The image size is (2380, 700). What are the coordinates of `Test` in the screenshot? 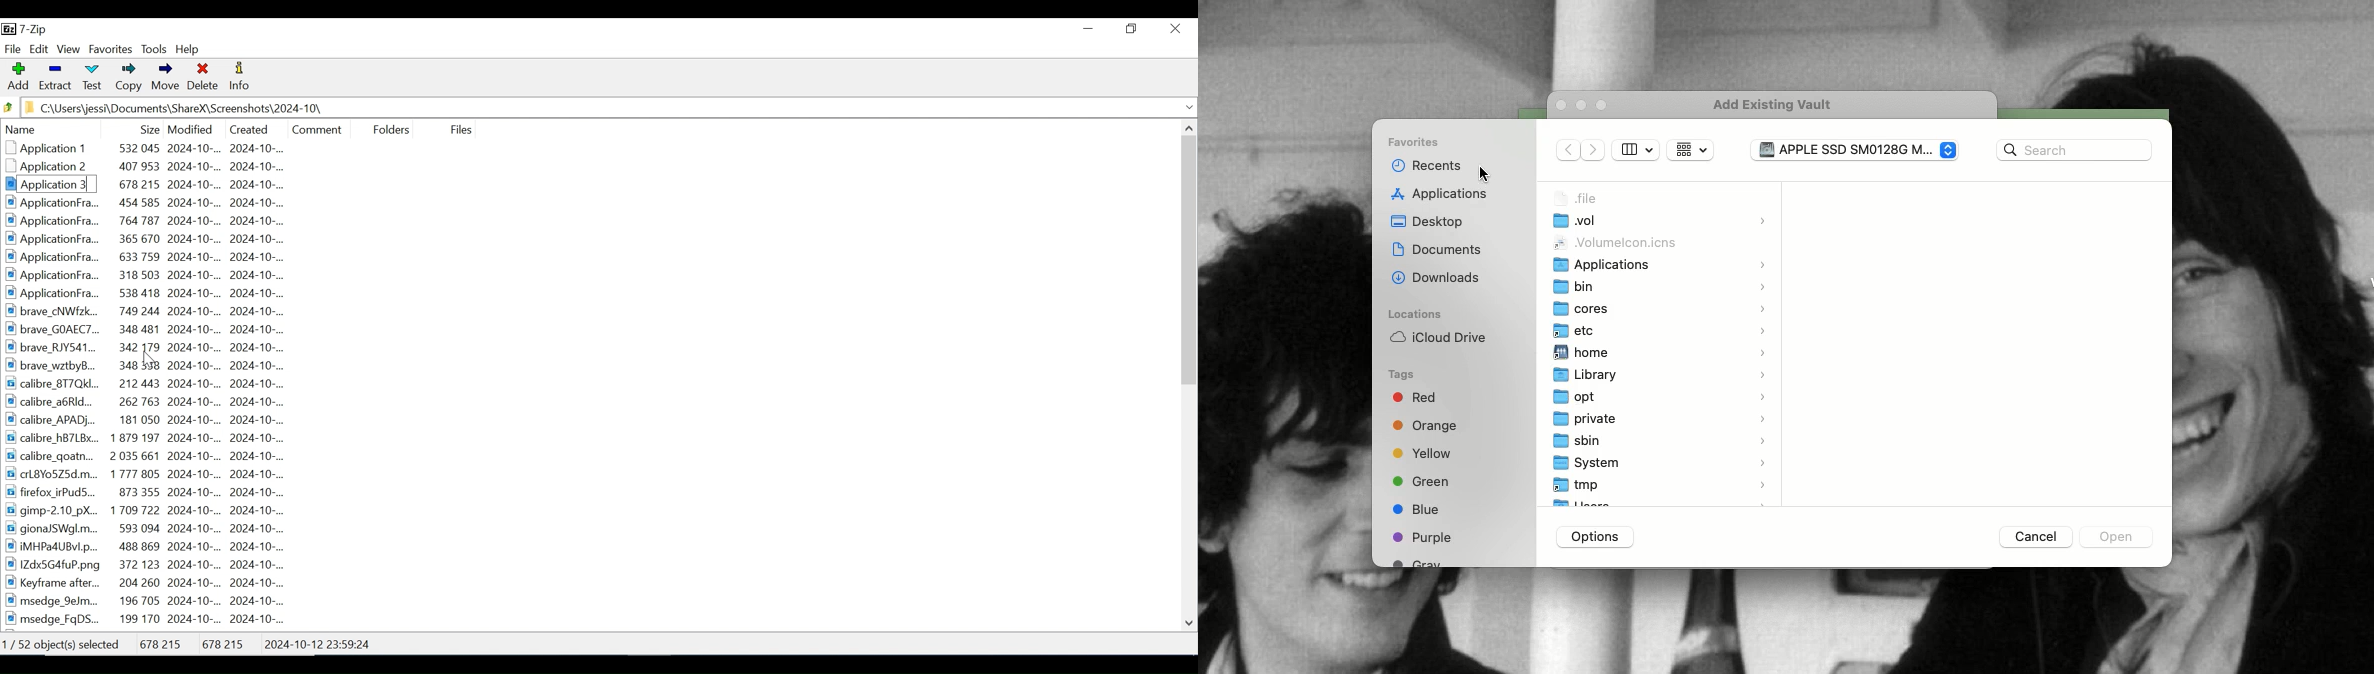 It's located at (90, 79).